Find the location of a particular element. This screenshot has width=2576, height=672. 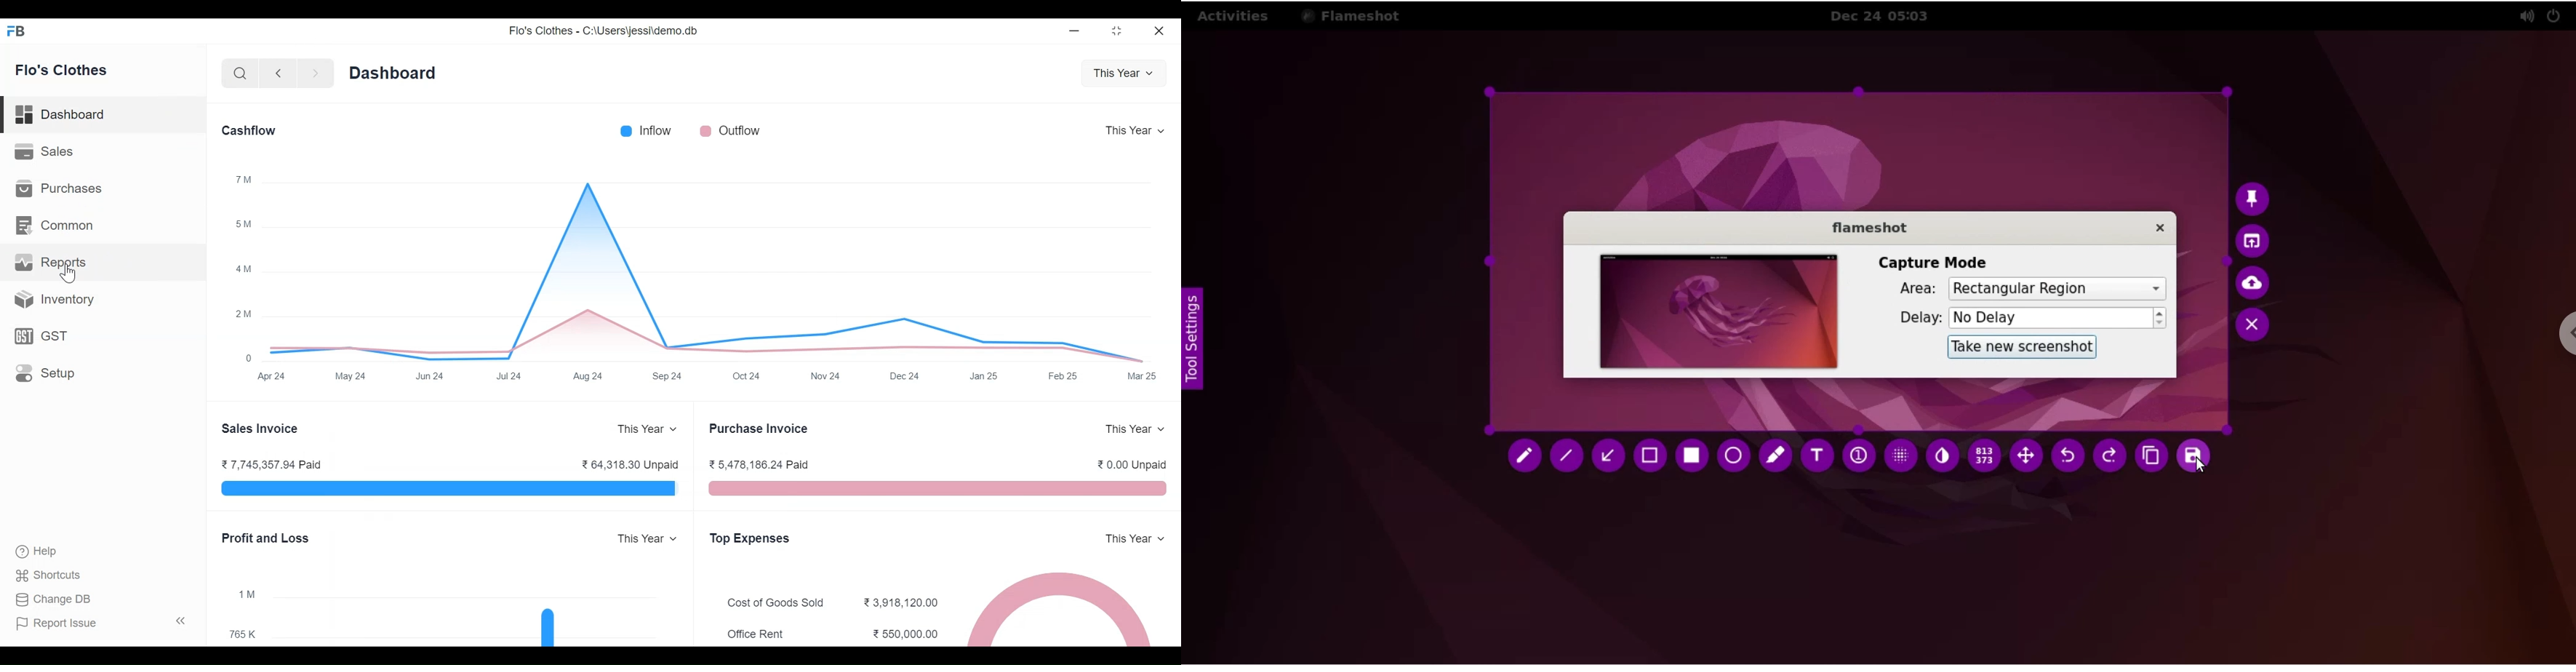

outflow is located at coordinates (731, 131).